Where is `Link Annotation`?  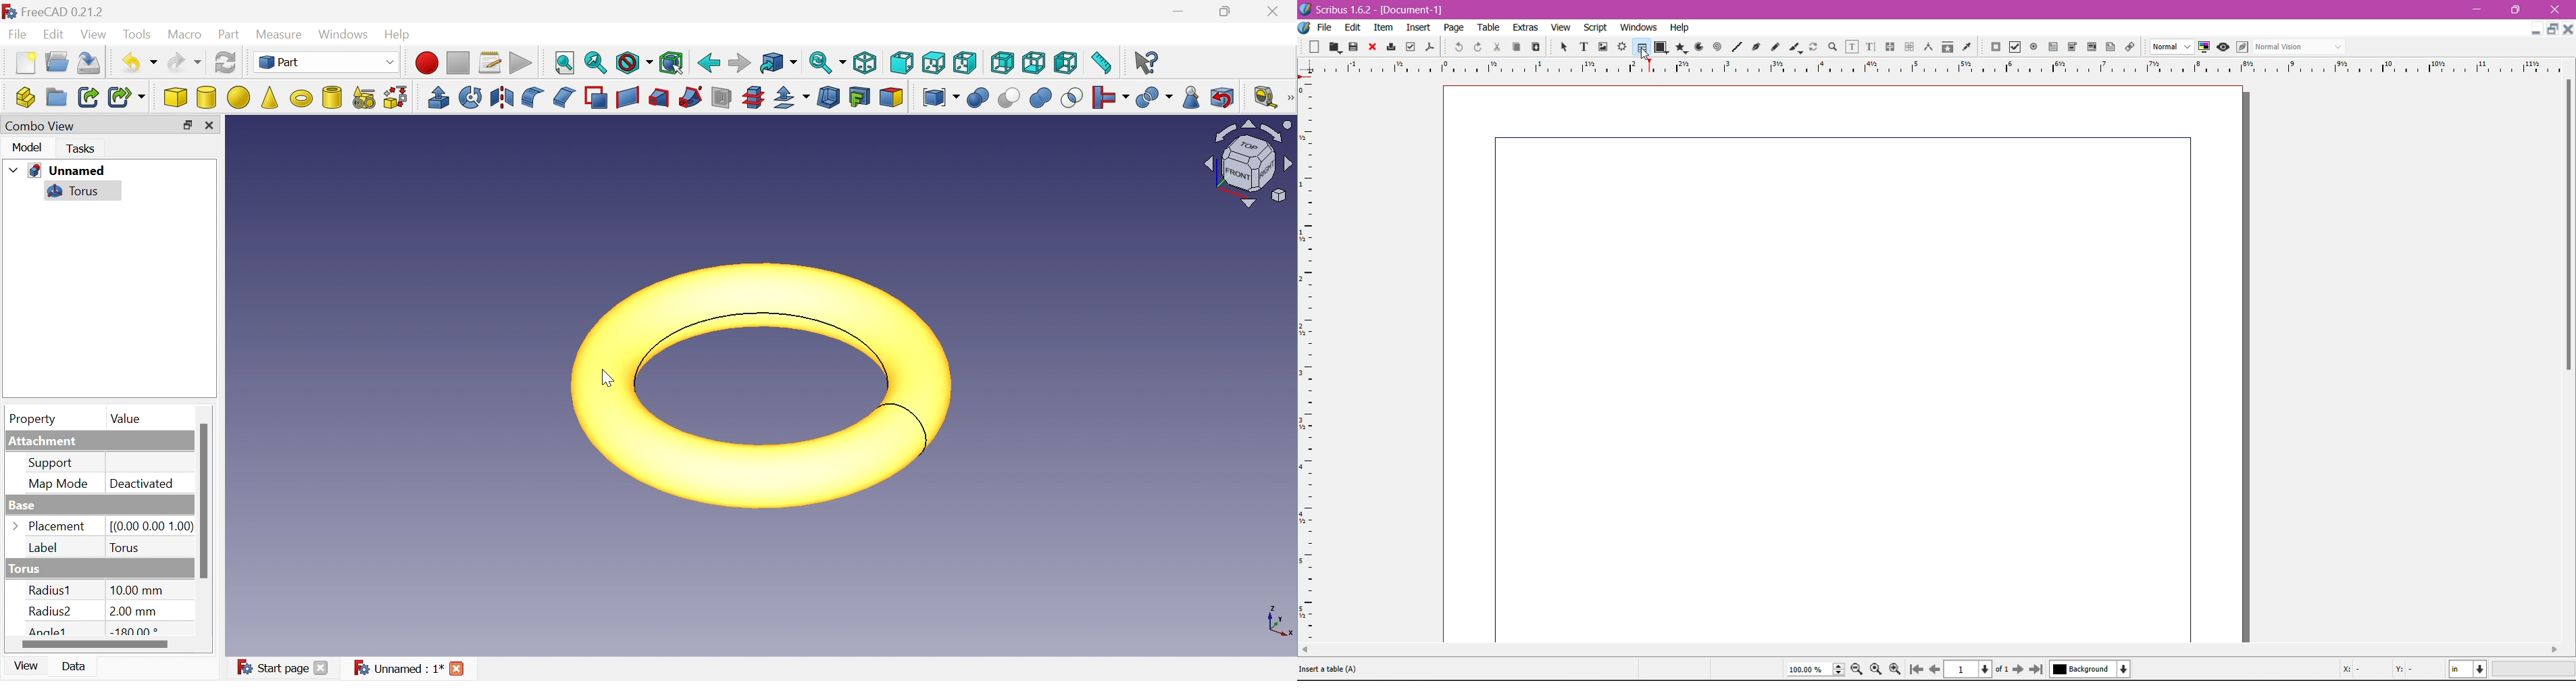
Link Annotation is located at coordinates (2128, 46).